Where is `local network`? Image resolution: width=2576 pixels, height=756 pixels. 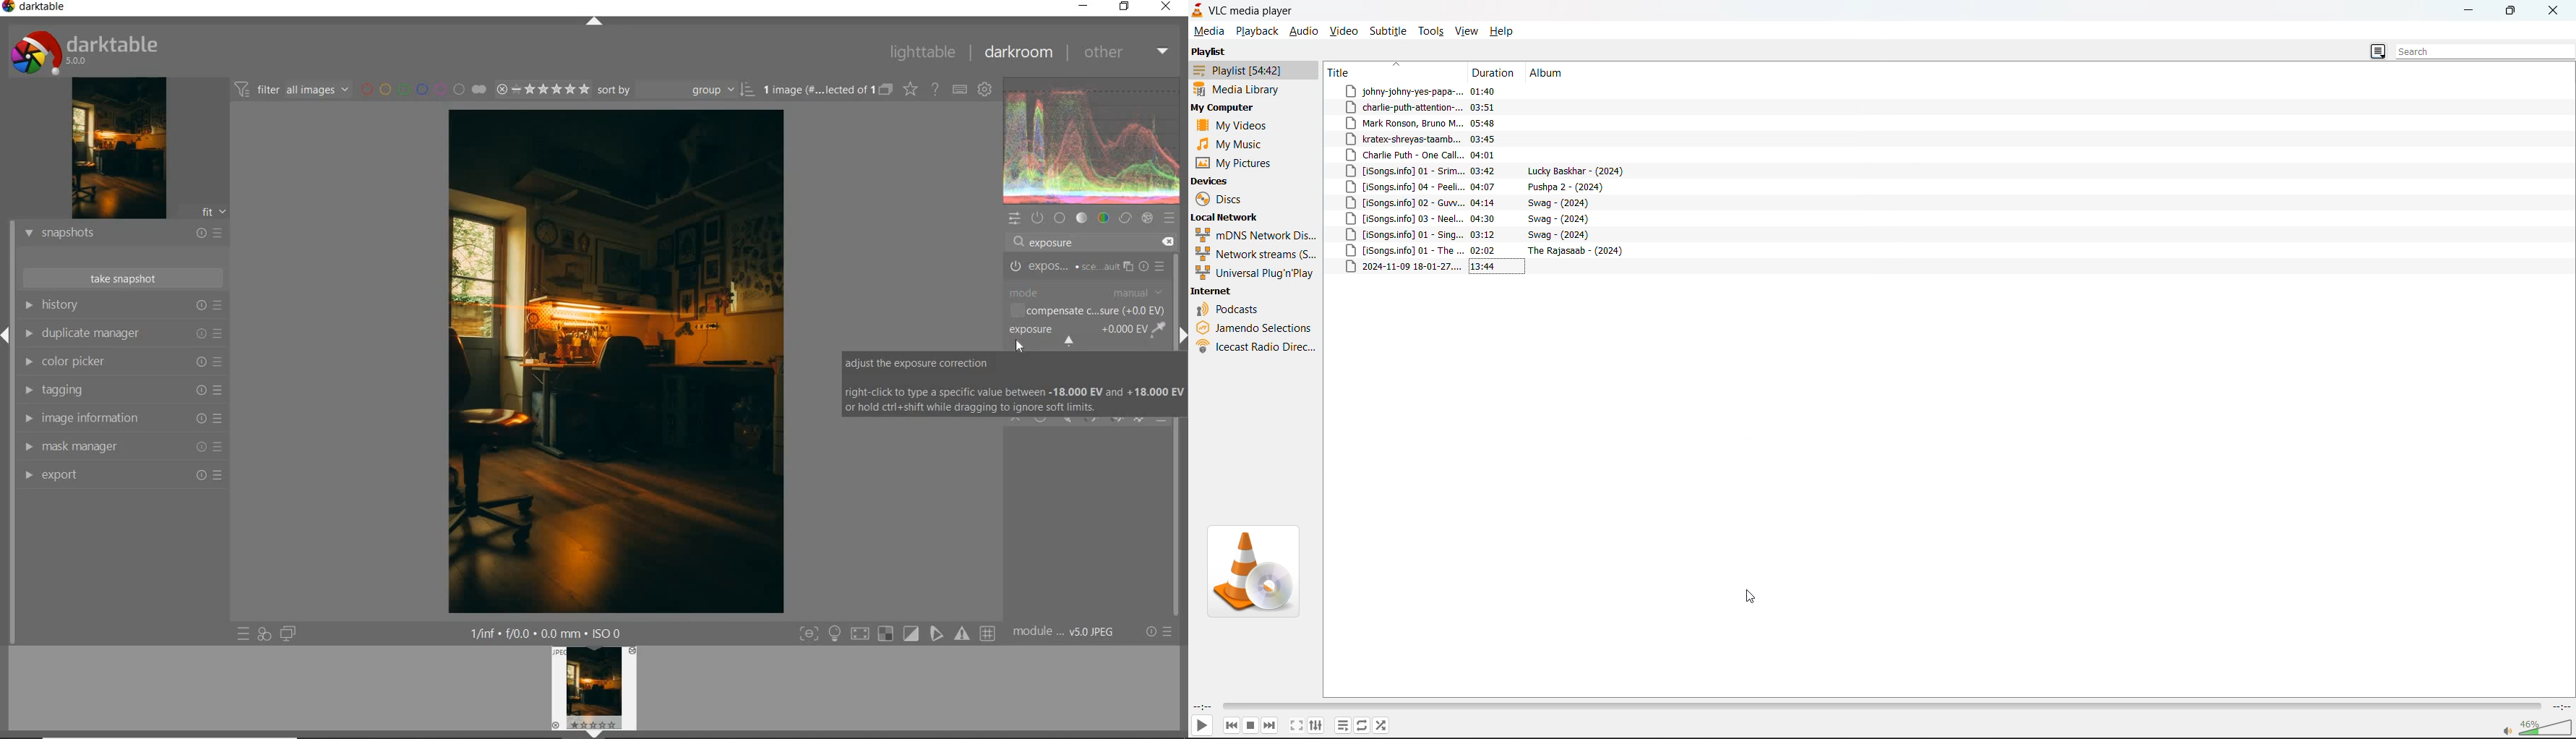 local network is located at coordinates (1227, 216).